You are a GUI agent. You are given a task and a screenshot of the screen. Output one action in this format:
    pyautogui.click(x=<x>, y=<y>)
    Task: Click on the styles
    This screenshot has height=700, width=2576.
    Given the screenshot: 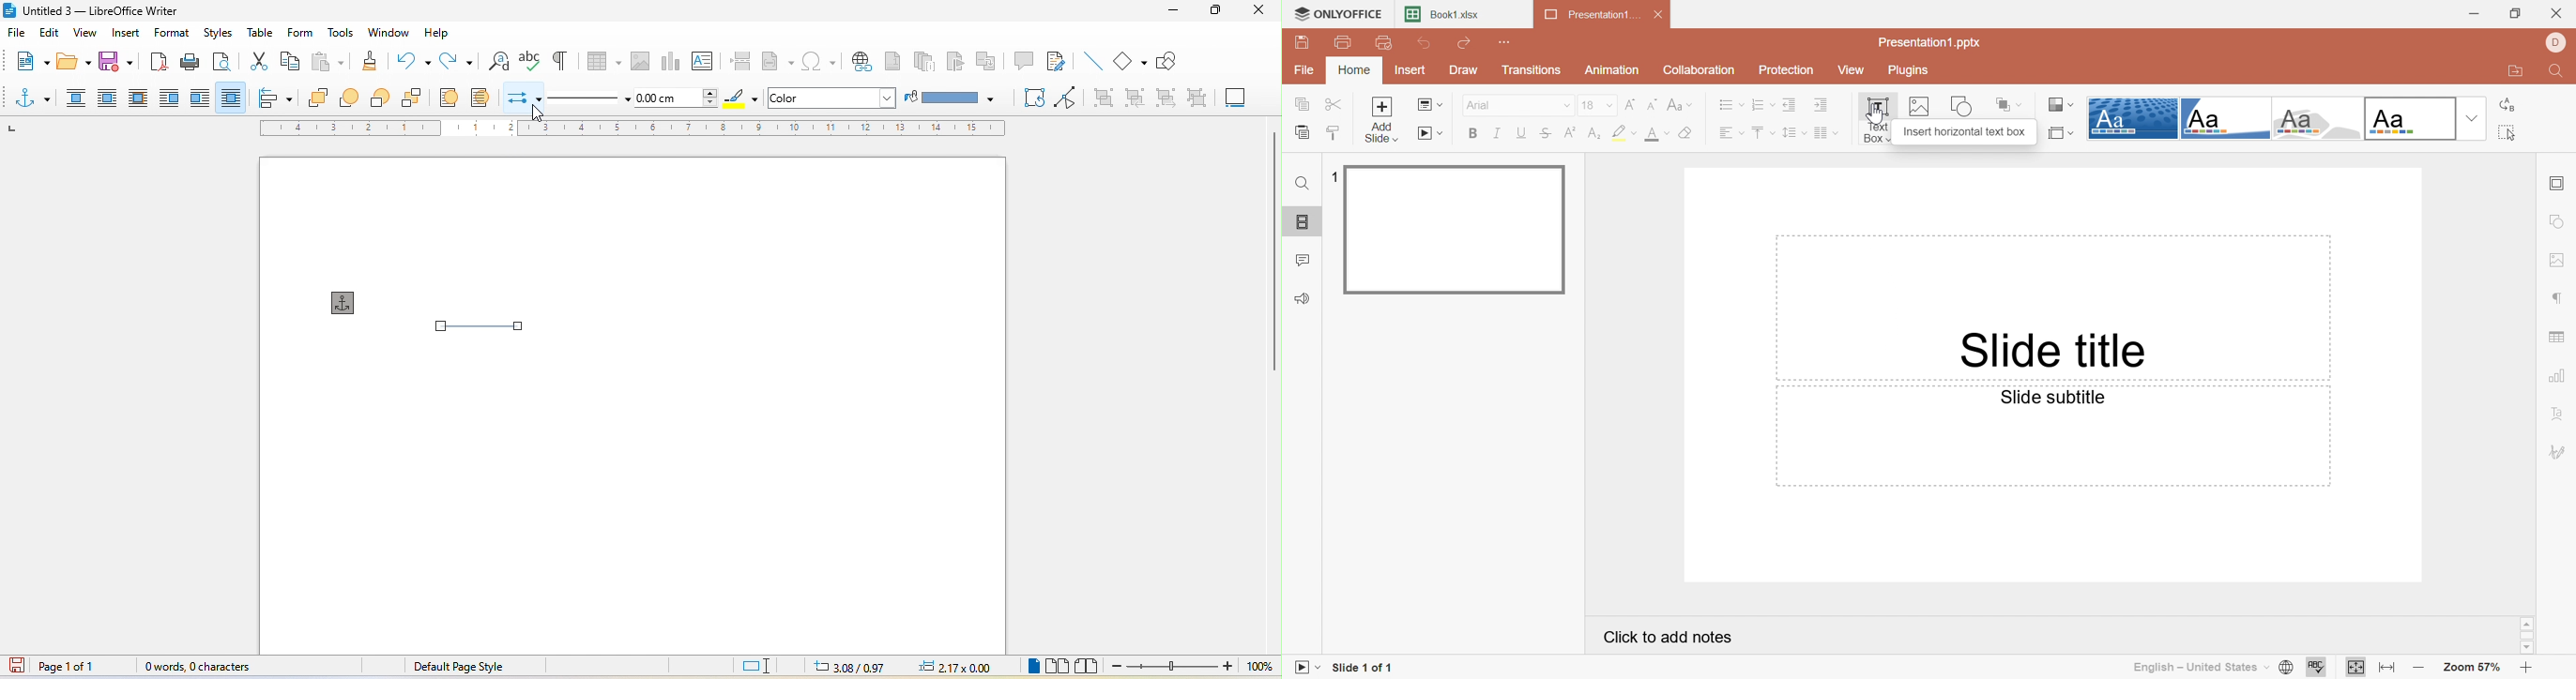 What is the action you would take?
    pyautogui.click(x=217, y=34)
    